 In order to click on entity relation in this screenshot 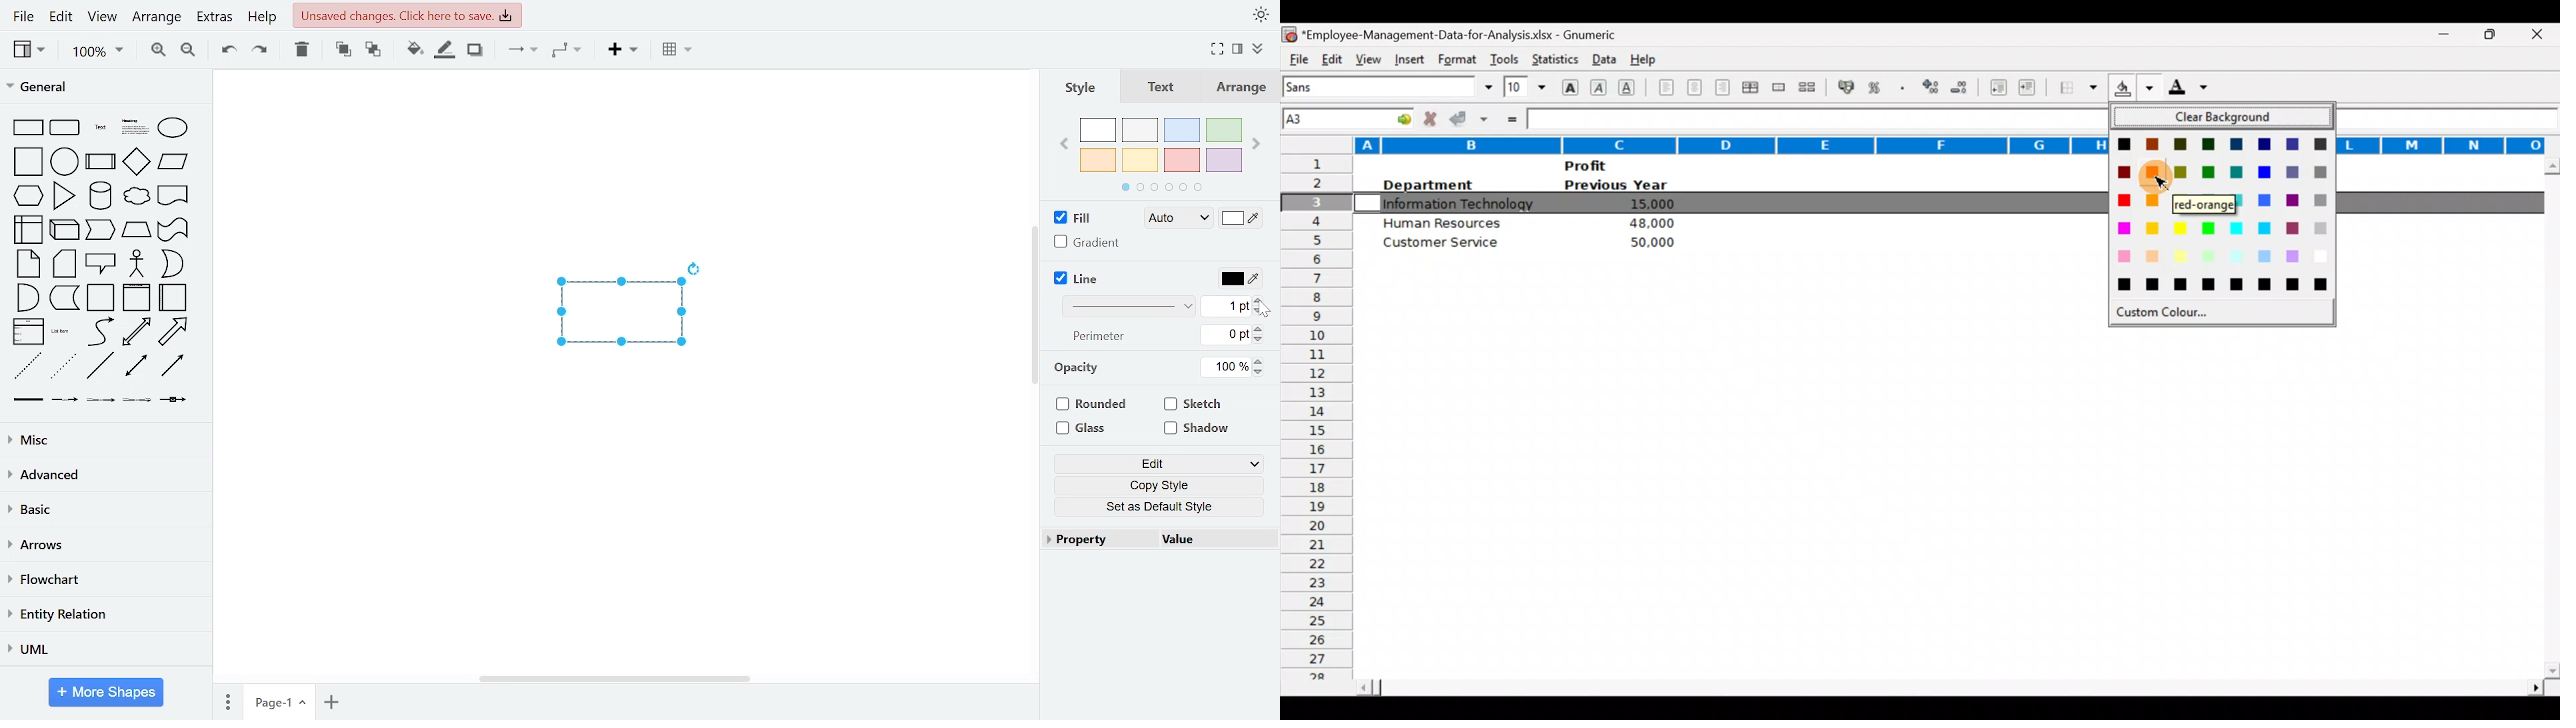, I will do `click(106, 613)`.